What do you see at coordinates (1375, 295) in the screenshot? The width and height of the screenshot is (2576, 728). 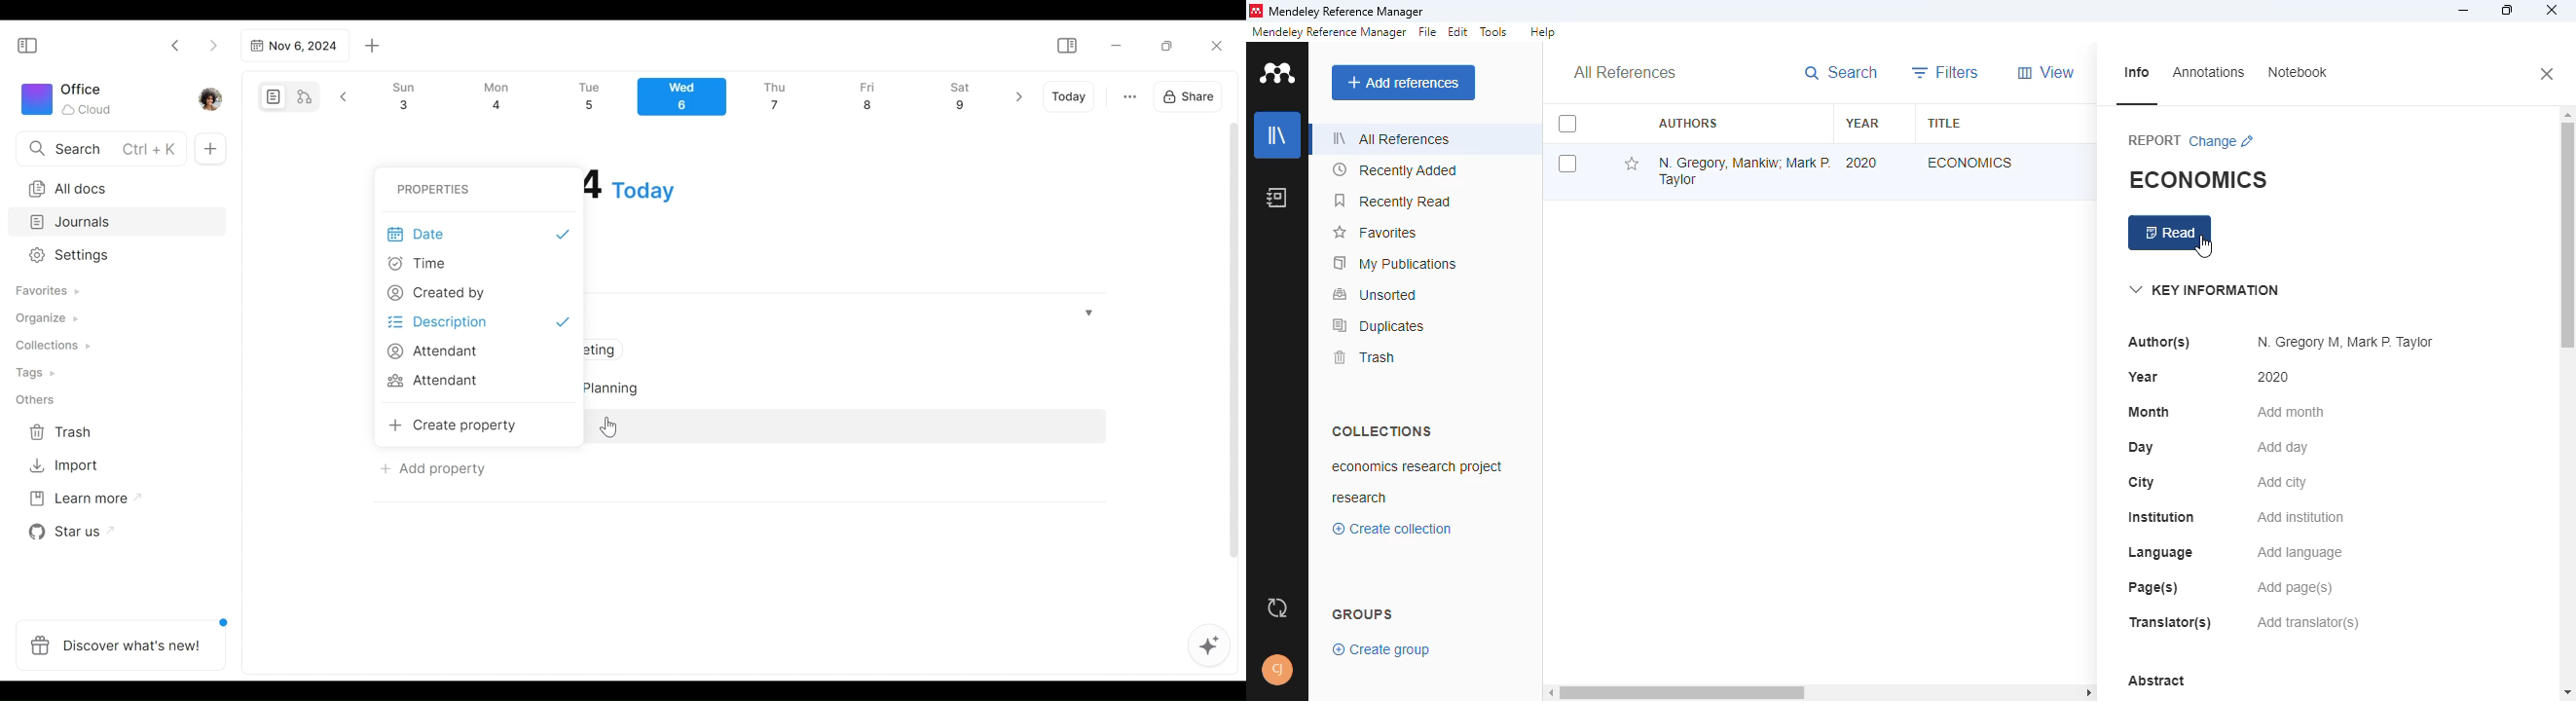 I see `unsorted` at bounding box center [1375, 295].